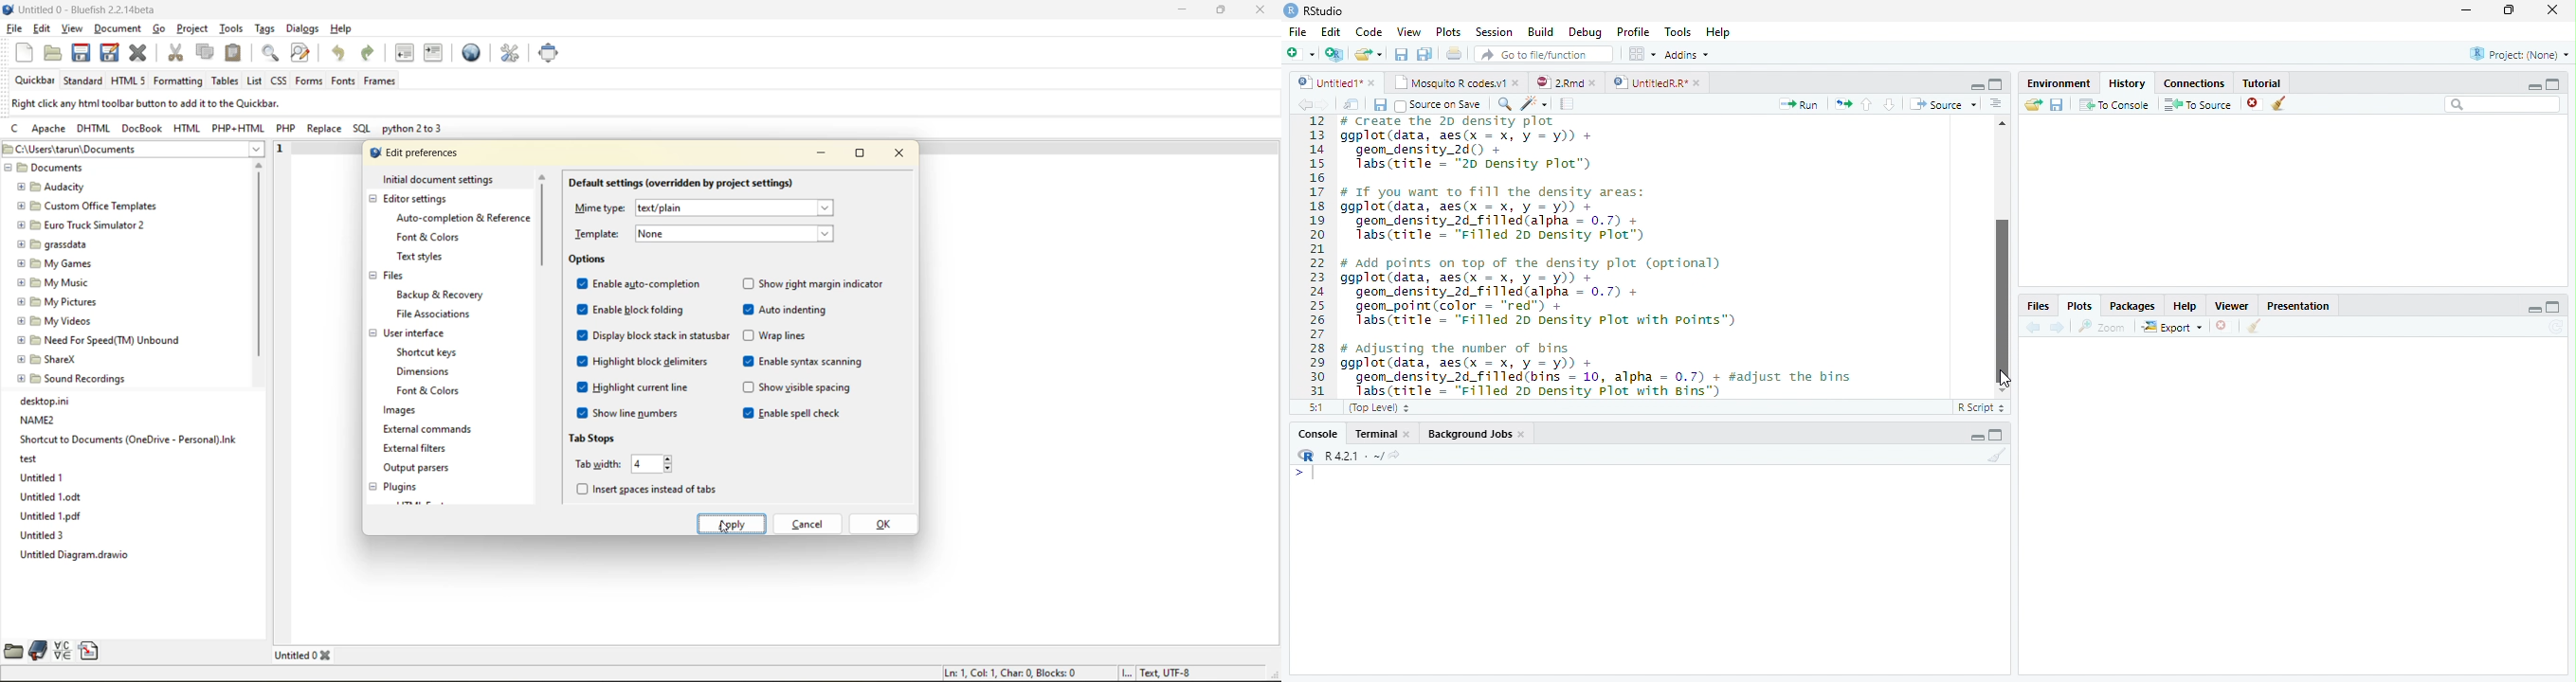  I want to click on 2Rmd, so click(1558, 81).